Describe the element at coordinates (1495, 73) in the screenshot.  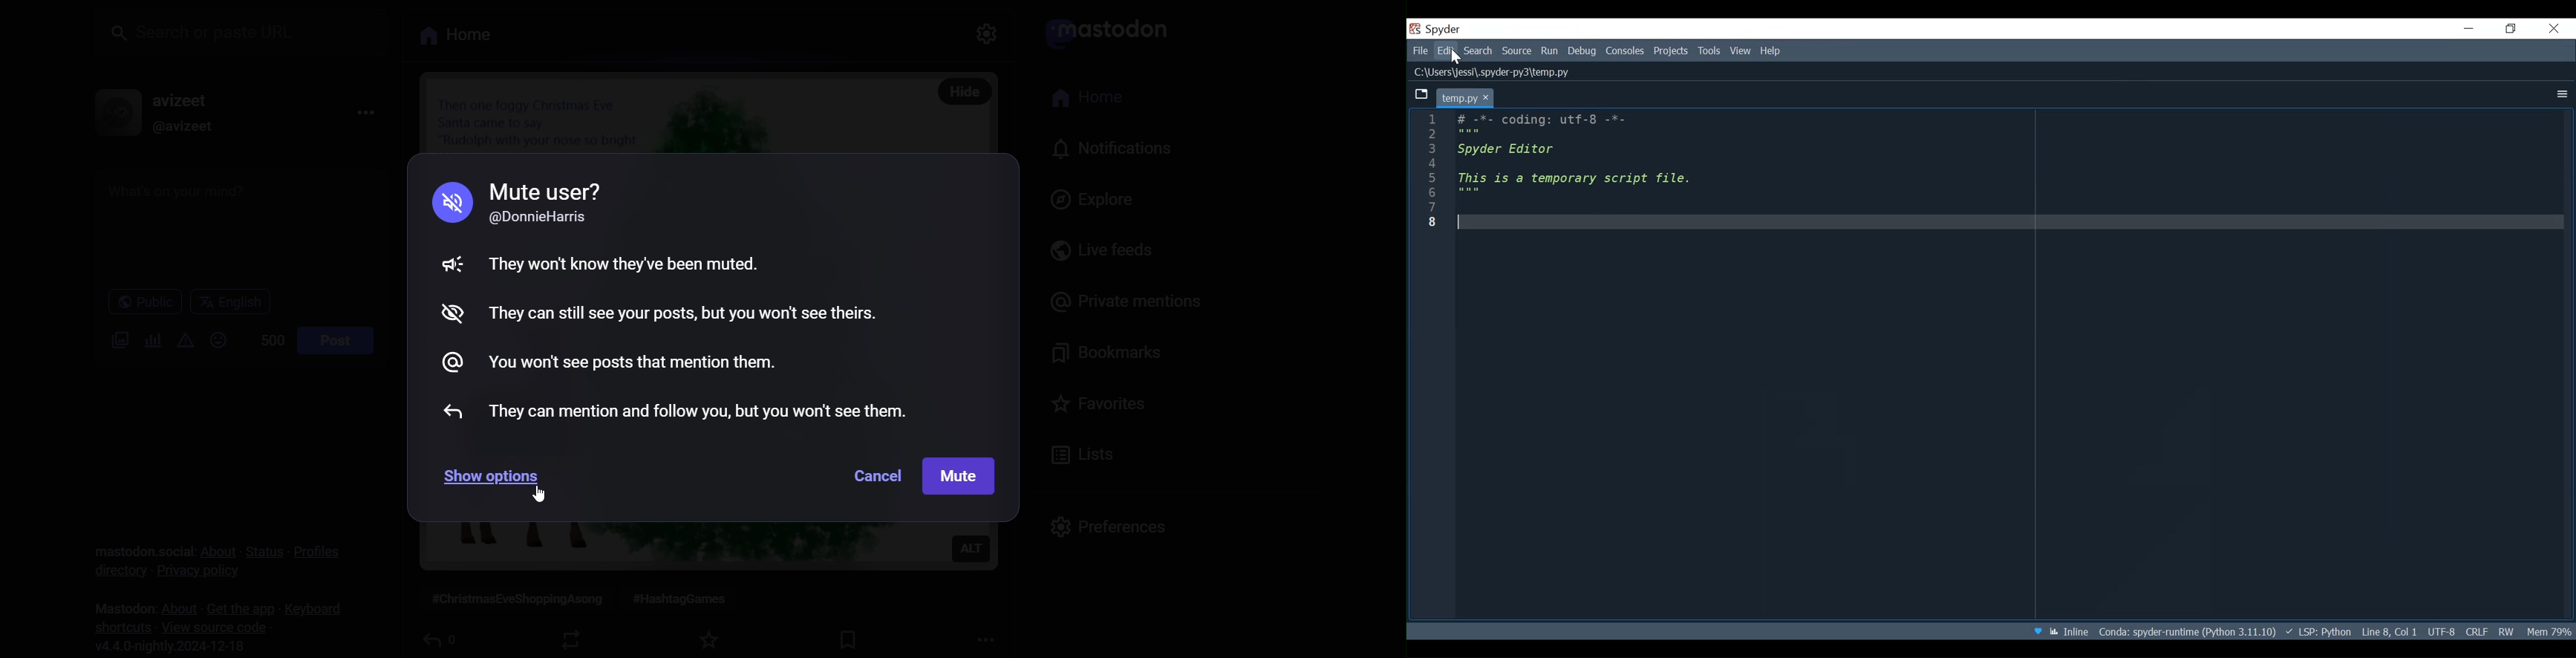
I see `File Path` at that location.